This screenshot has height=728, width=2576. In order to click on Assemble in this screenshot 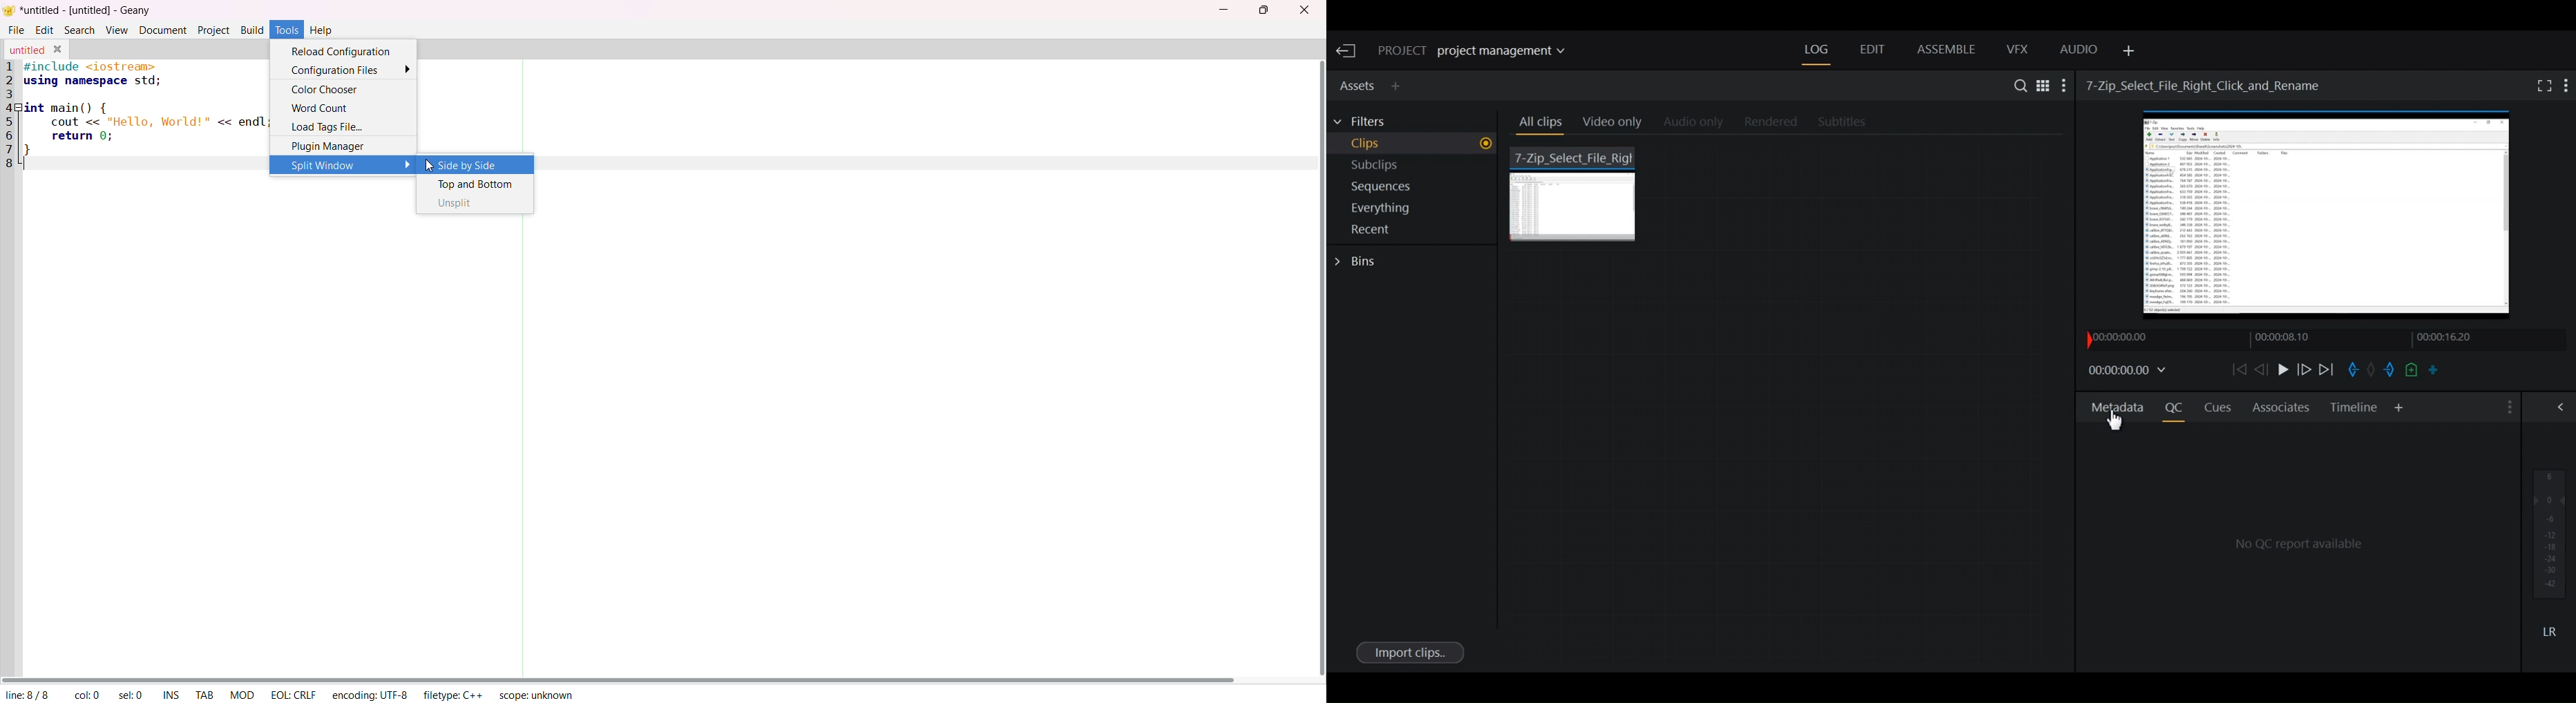, I will do `click(1946, 49)`.